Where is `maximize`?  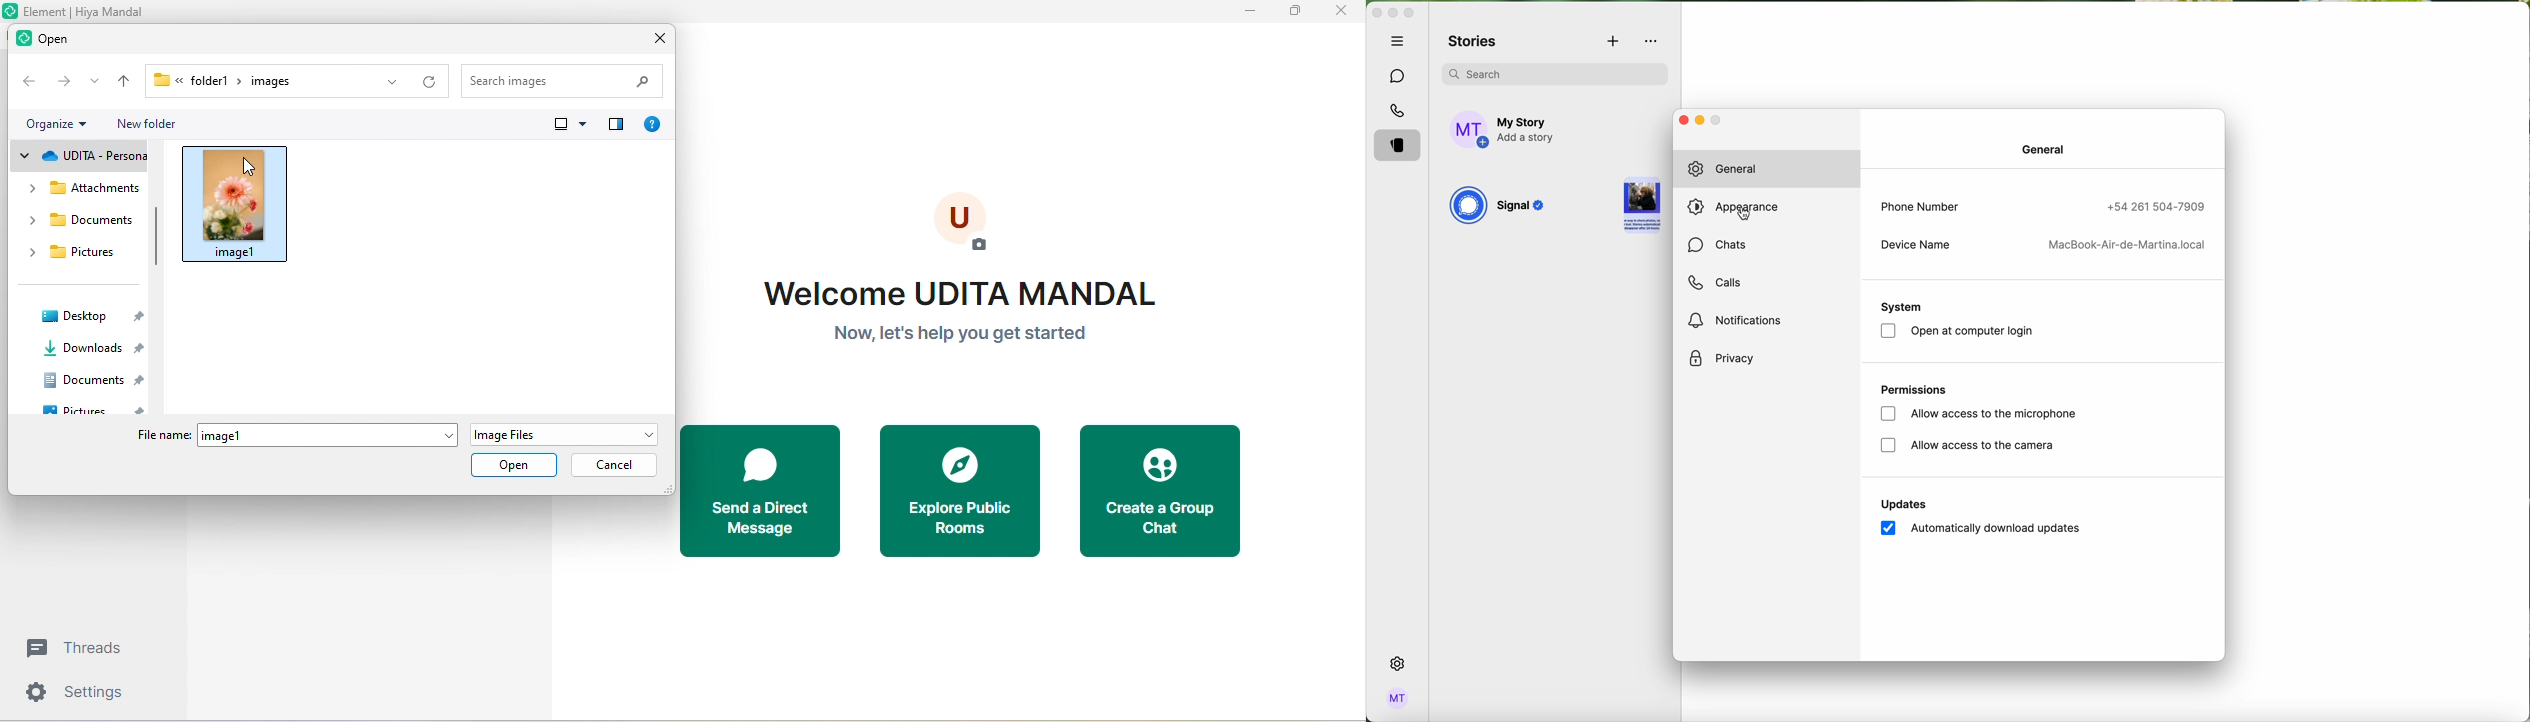
maximize is located at coordinates (1409, 13).